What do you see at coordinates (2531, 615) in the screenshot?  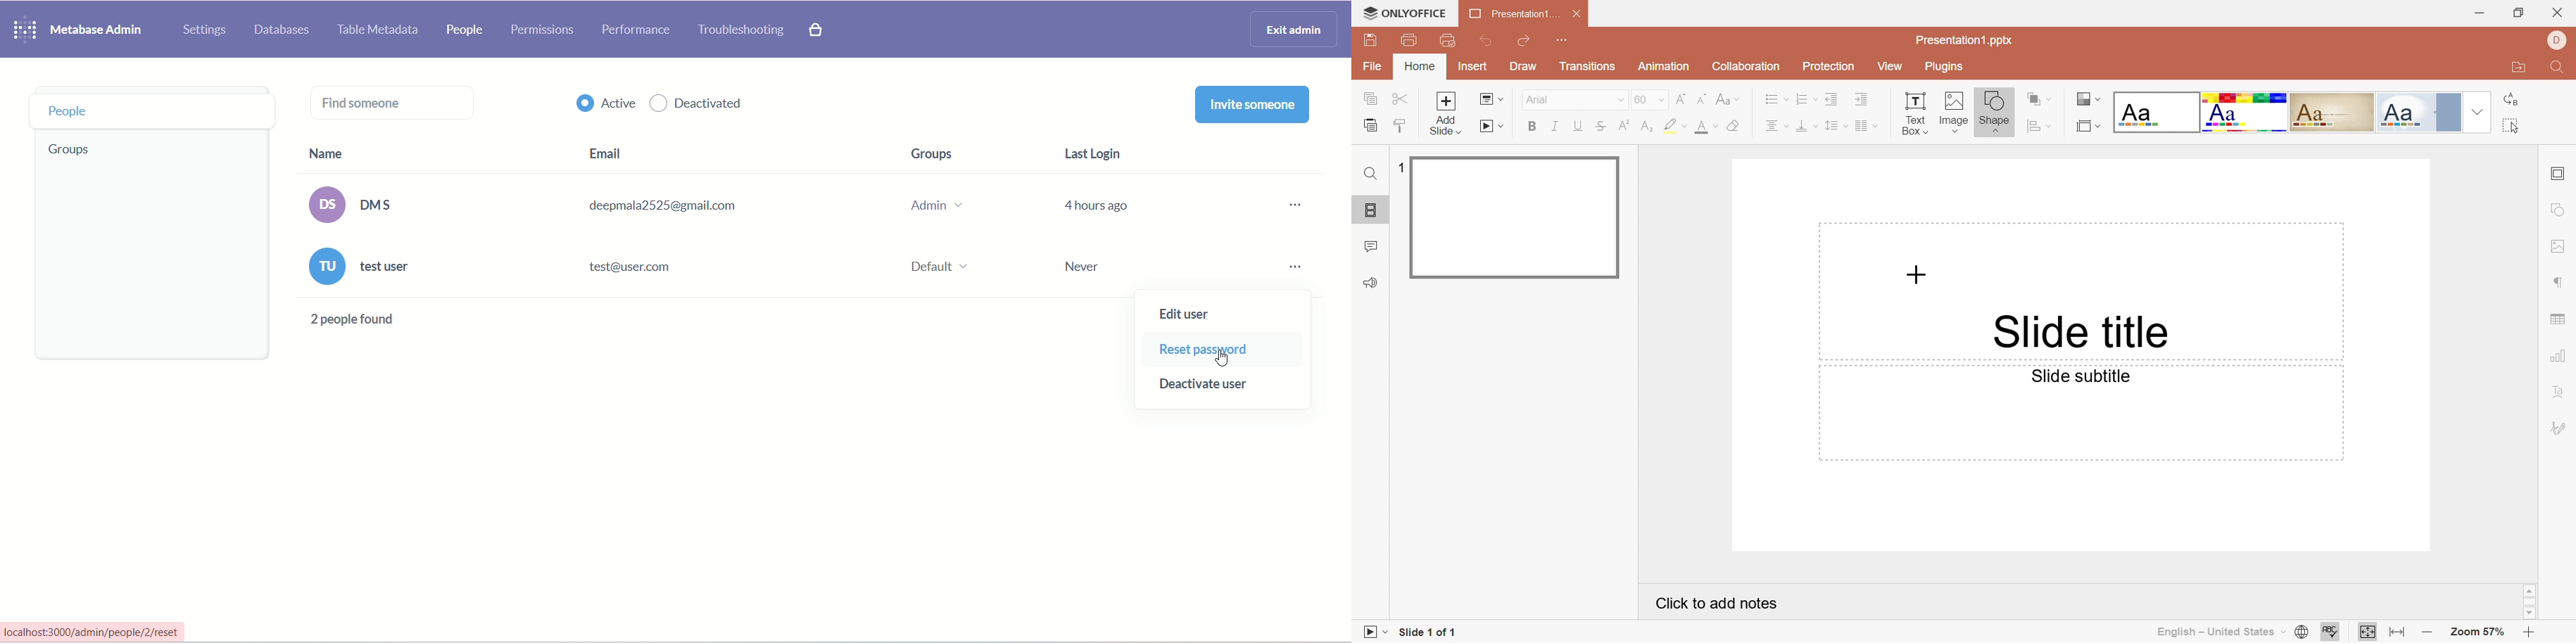 I see `Scroll down` at bounding box center [2531, 615].